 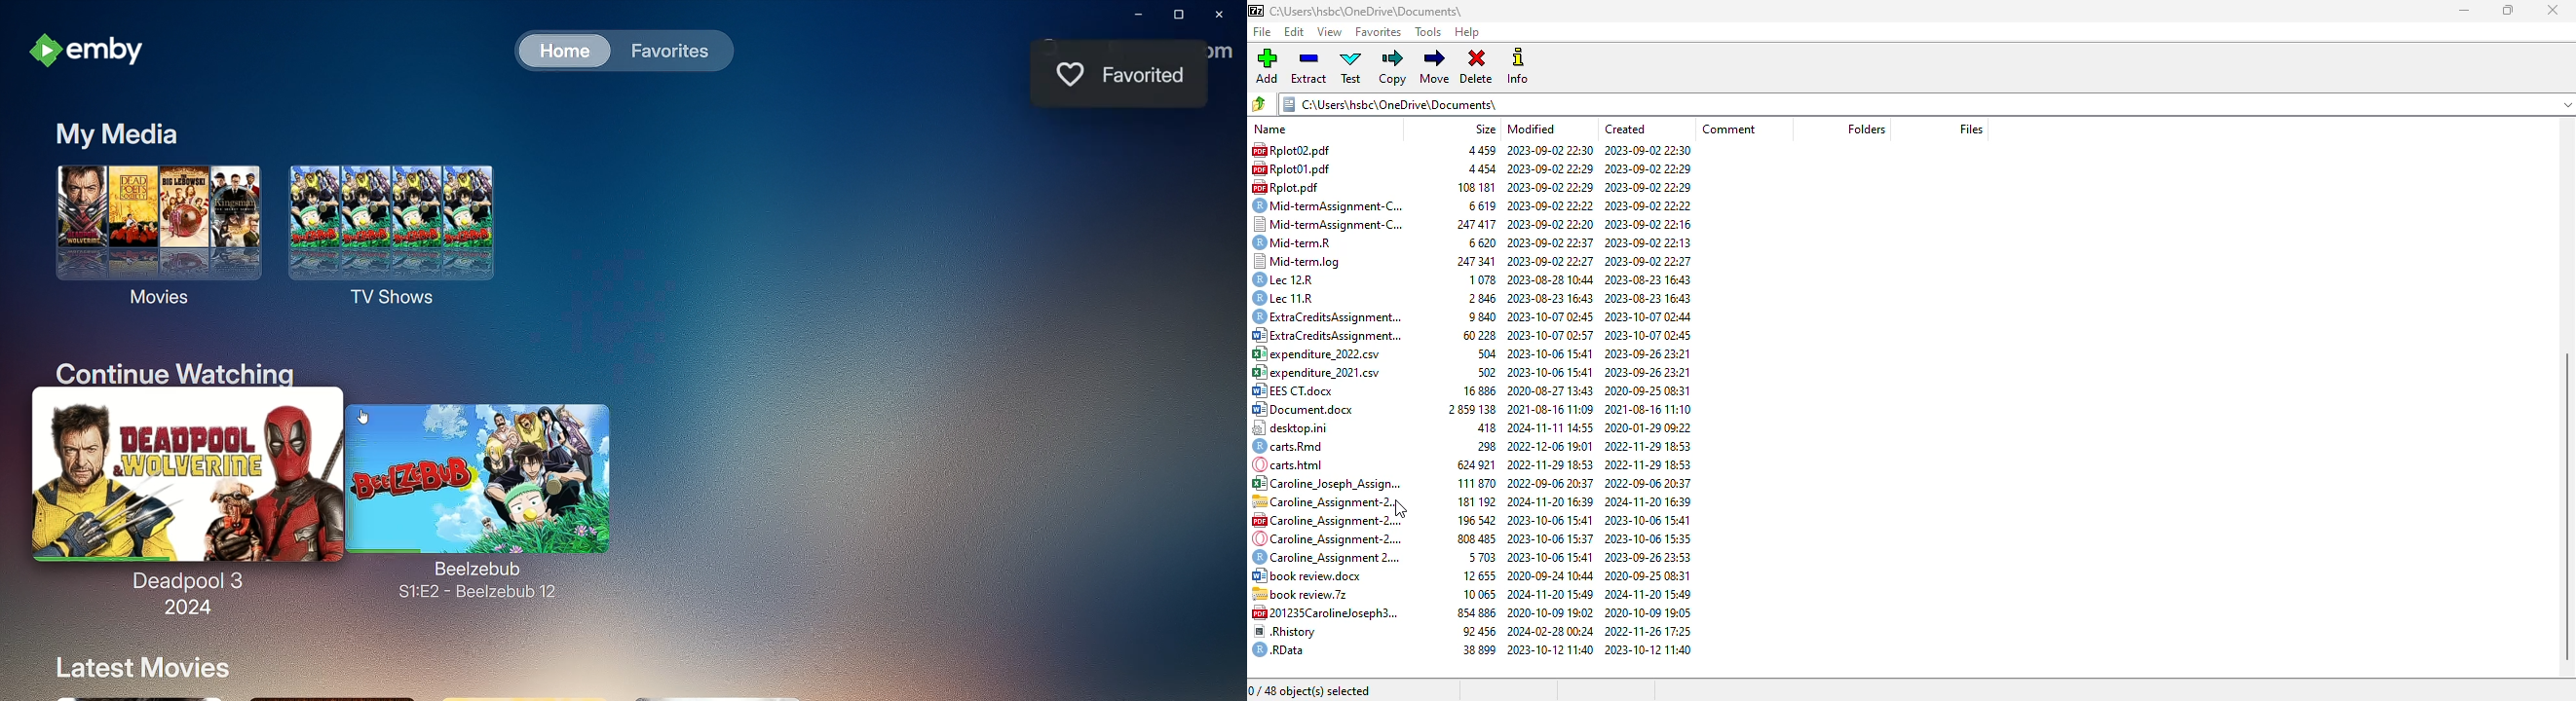 I want to click on ExtraCr
© ExtraCreditsAssignment..., so click(x=1328, y=316).